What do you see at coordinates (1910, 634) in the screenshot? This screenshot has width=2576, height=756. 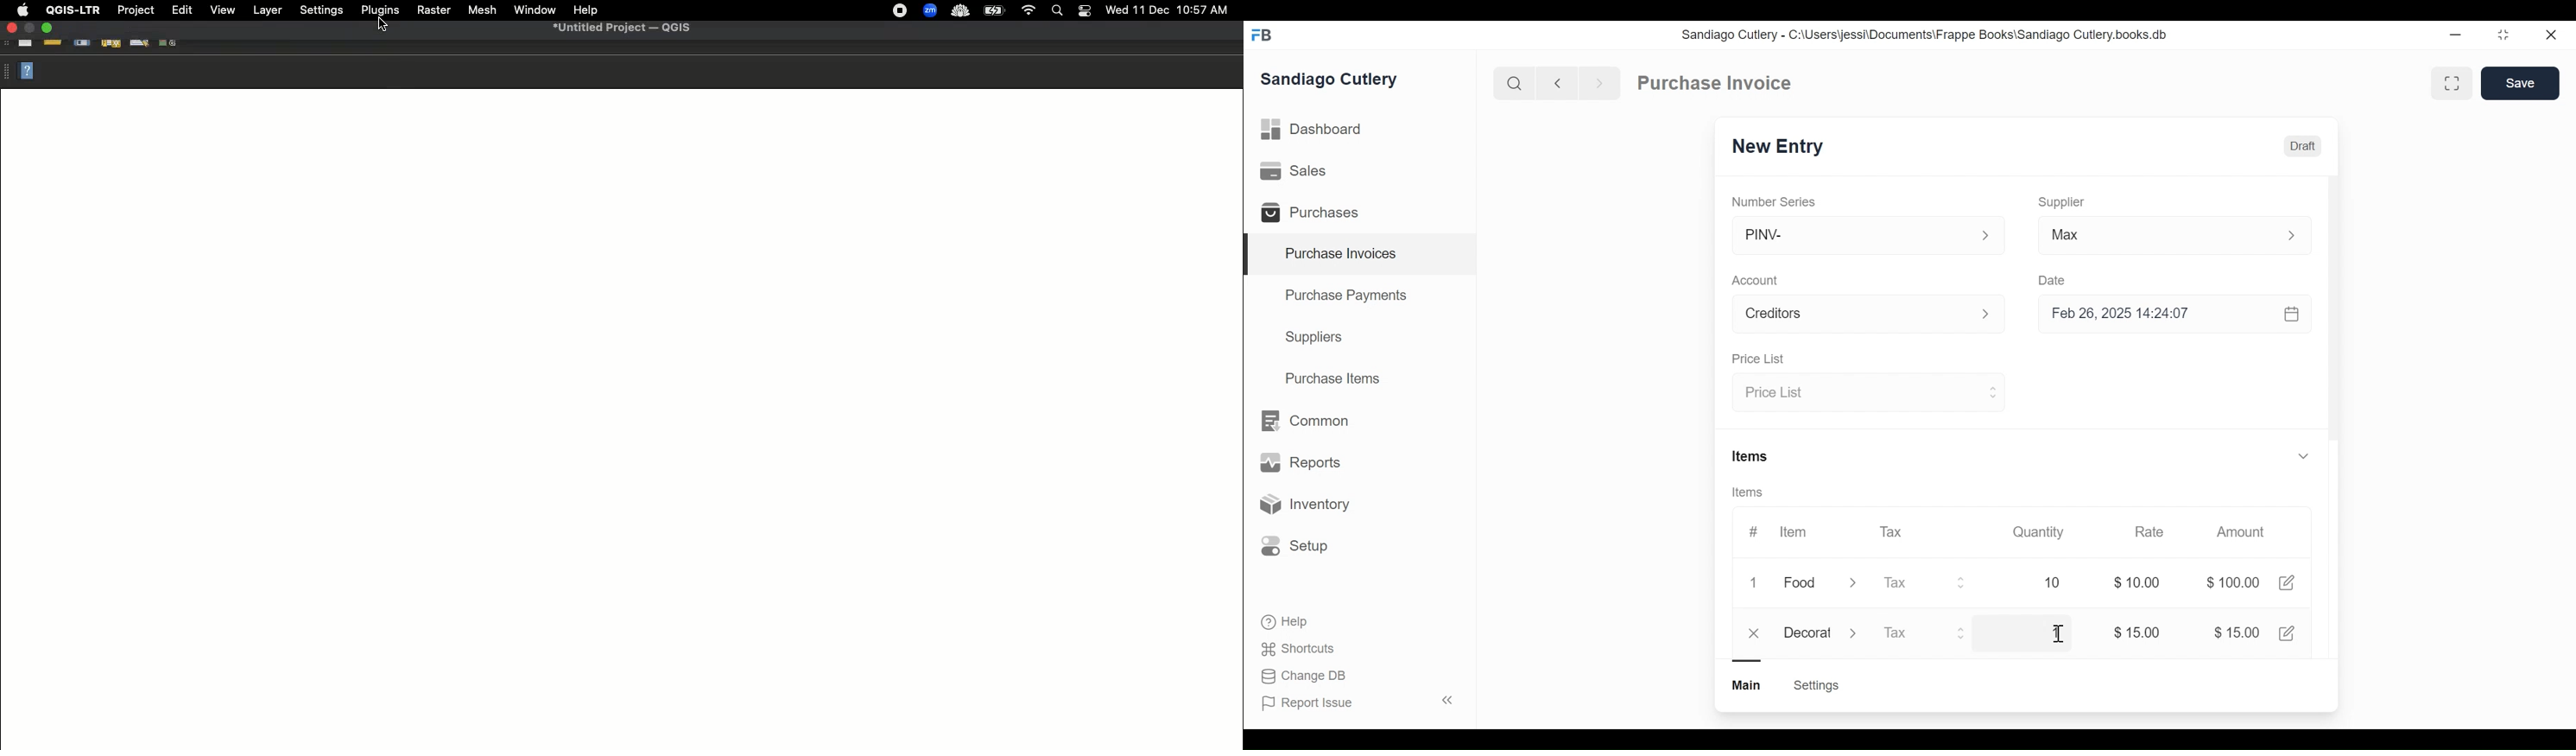 I see `Tax` at bounding box center [1910, 634].